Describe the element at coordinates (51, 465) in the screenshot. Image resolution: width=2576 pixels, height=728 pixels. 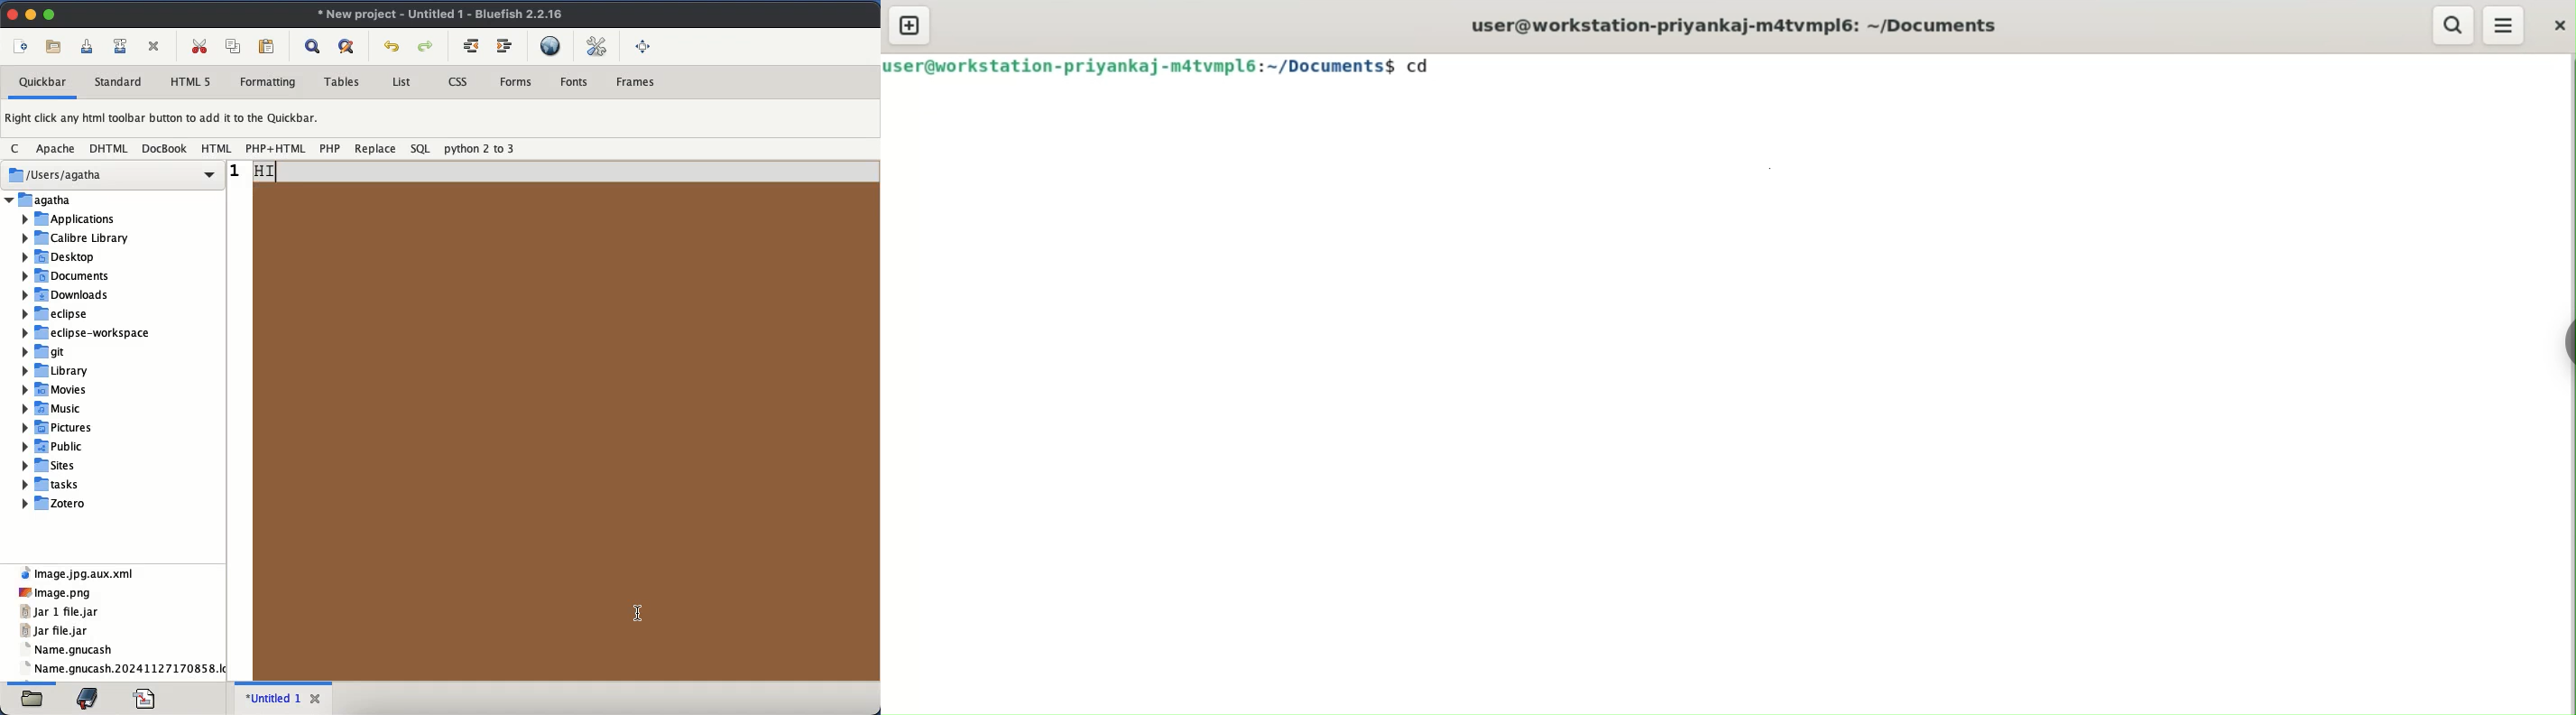
I see `Sites` at that location.